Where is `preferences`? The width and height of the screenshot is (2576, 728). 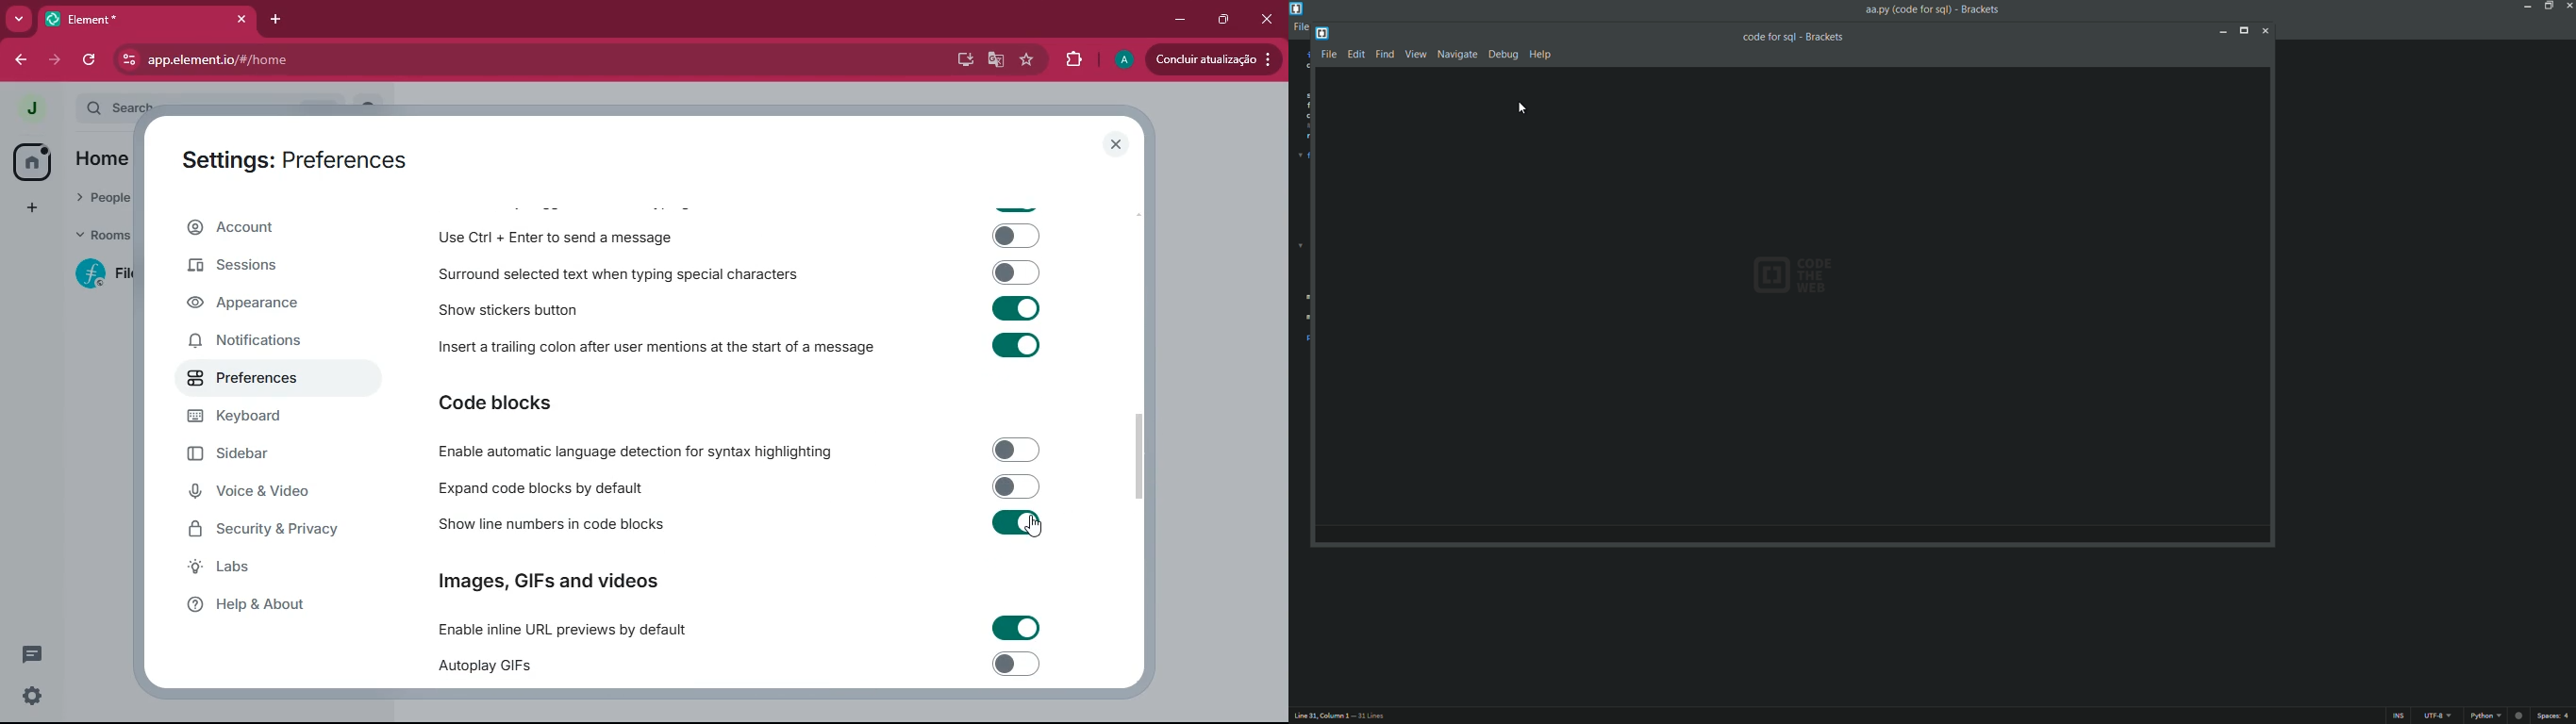
preferences is located at coordinates (253, 381).